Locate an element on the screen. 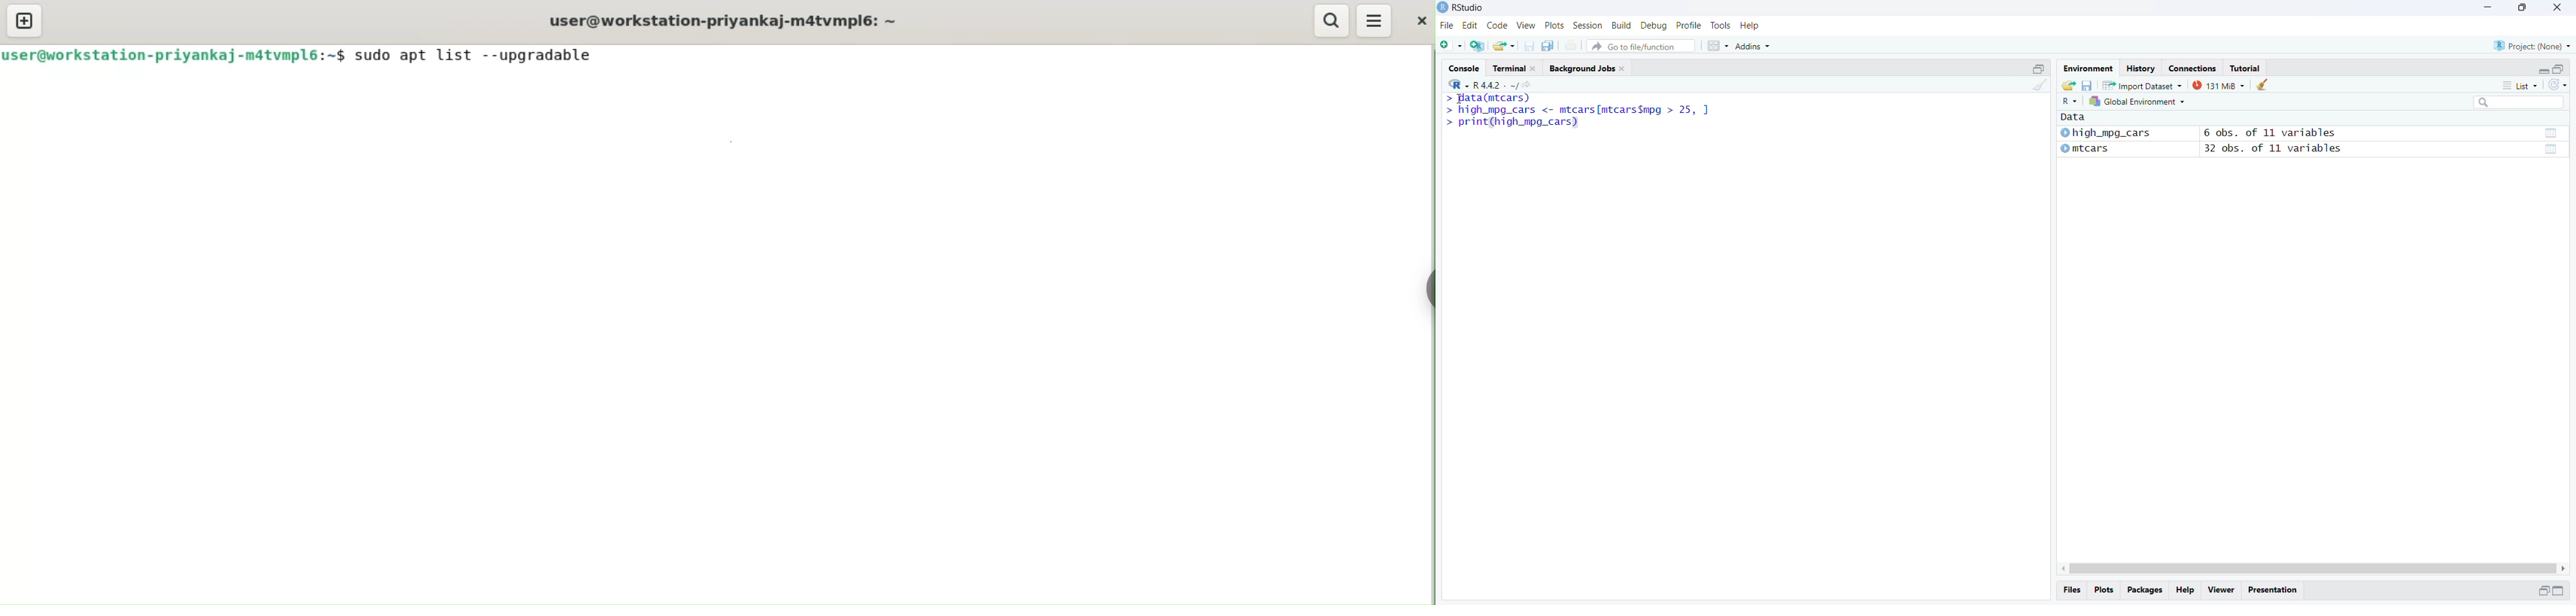 This screenshot has height=616, width=2576. Workspace panes is located at coordinates (1718, 46).